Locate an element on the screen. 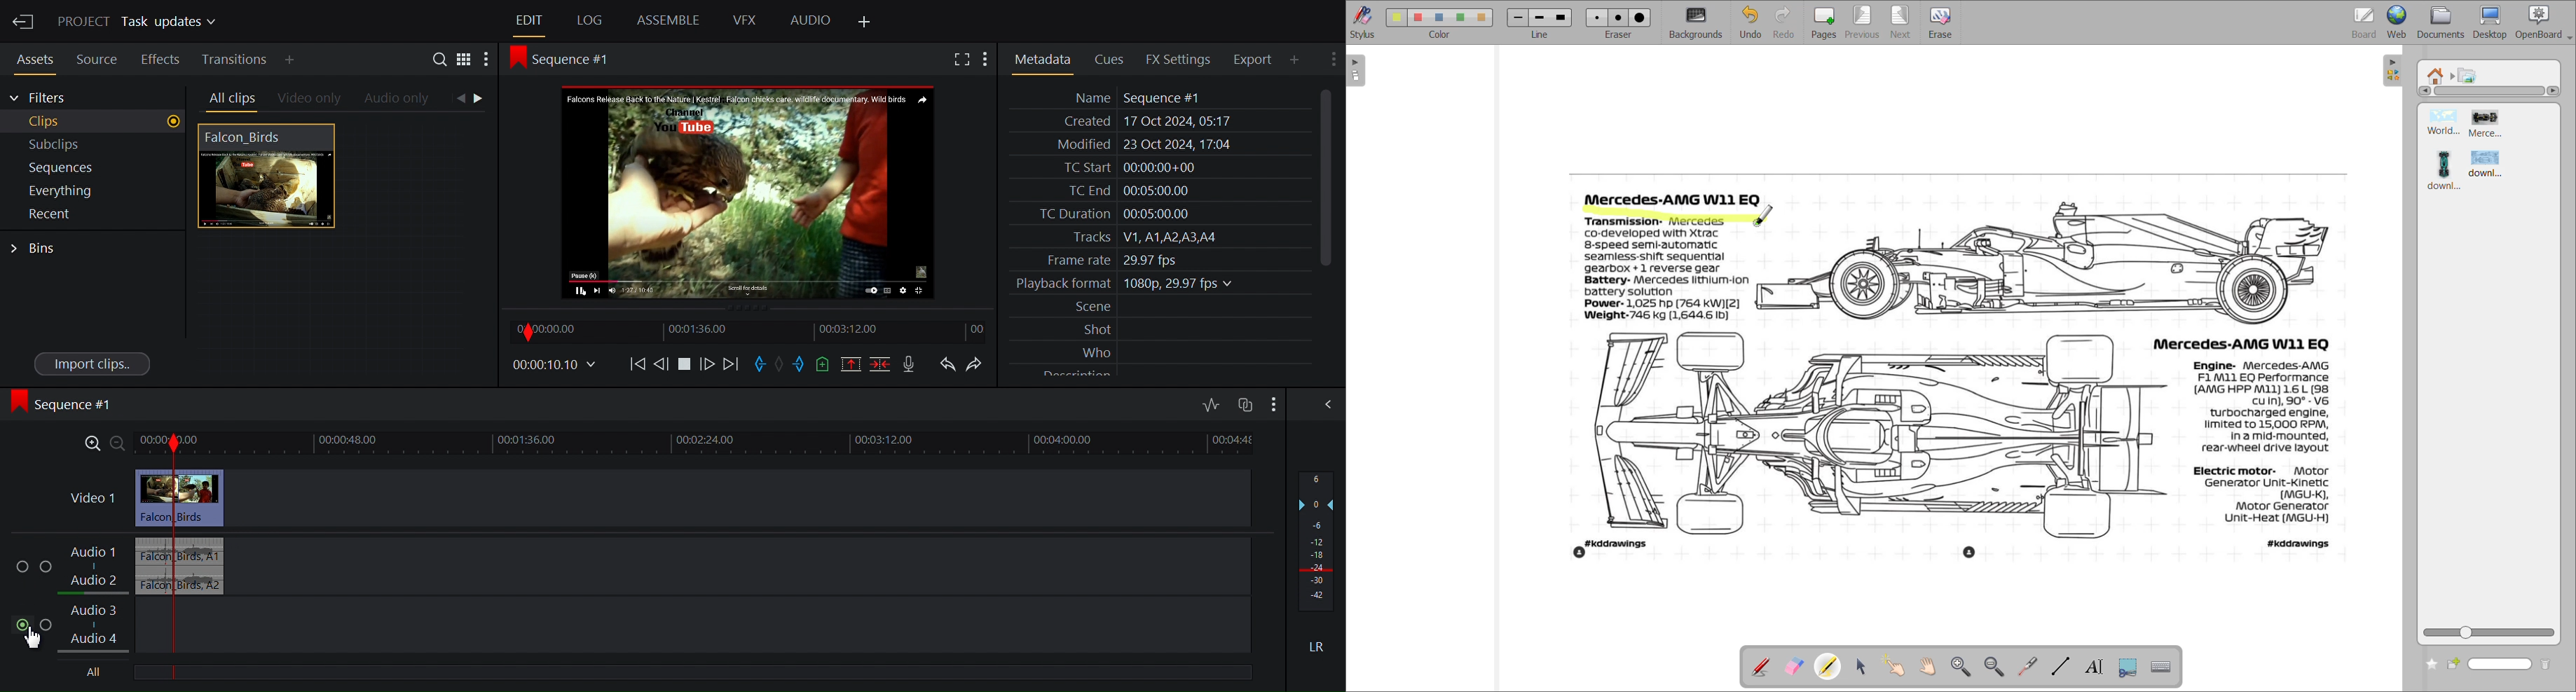  Tracks is located at coordinates (1158, 237).